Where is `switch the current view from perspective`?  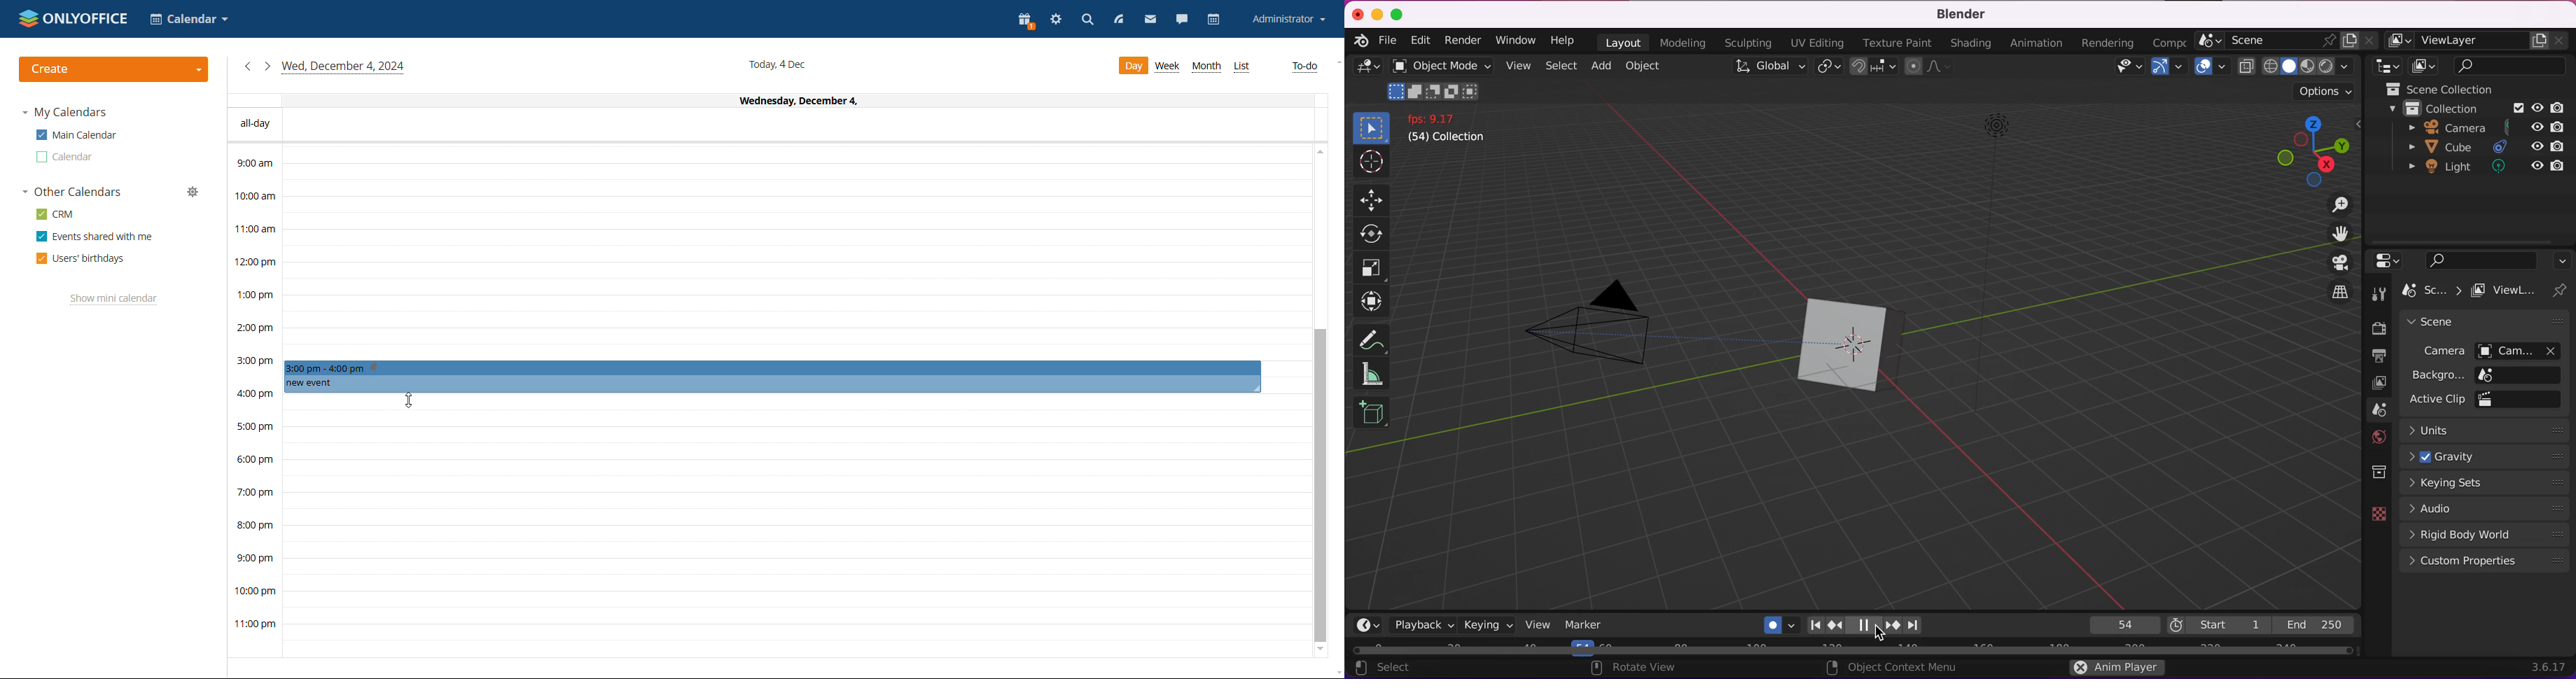
switch the current view from perspective is located at coordinates (2336, 293).